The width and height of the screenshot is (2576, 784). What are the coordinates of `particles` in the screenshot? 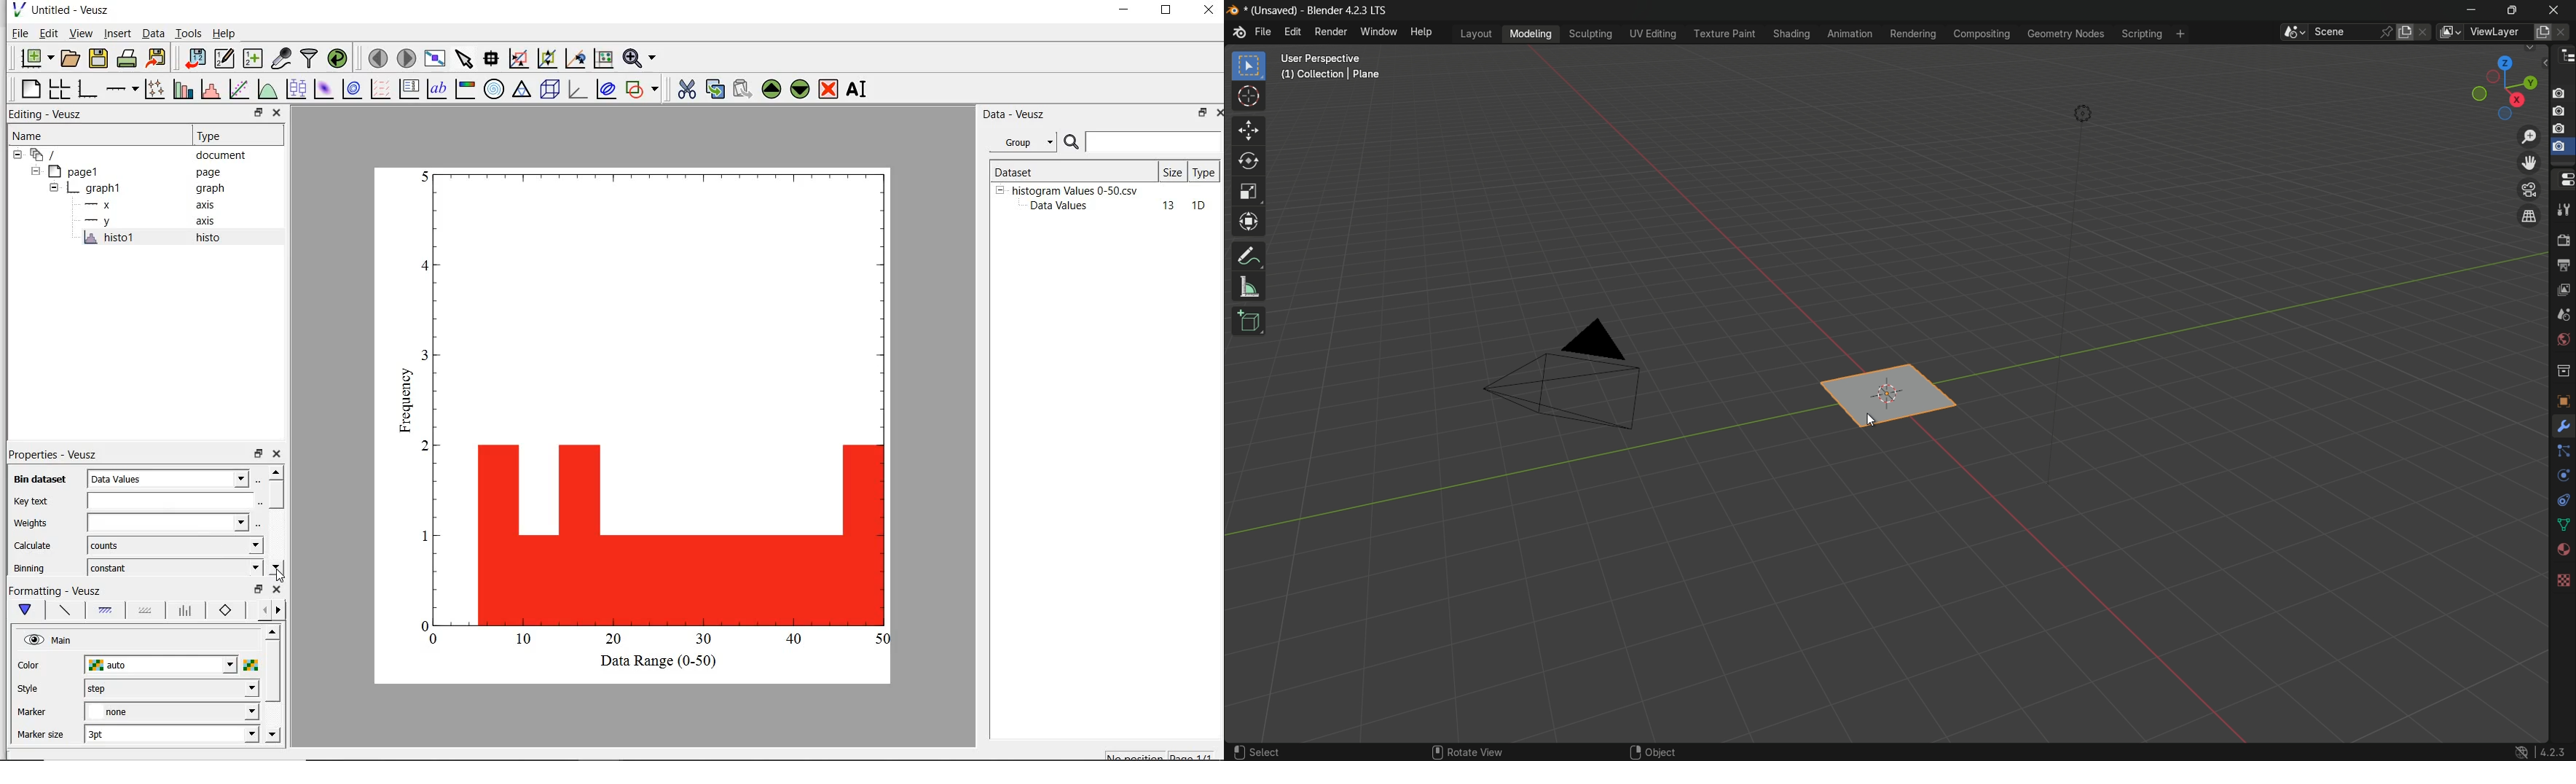 It's located at (2563, 452).